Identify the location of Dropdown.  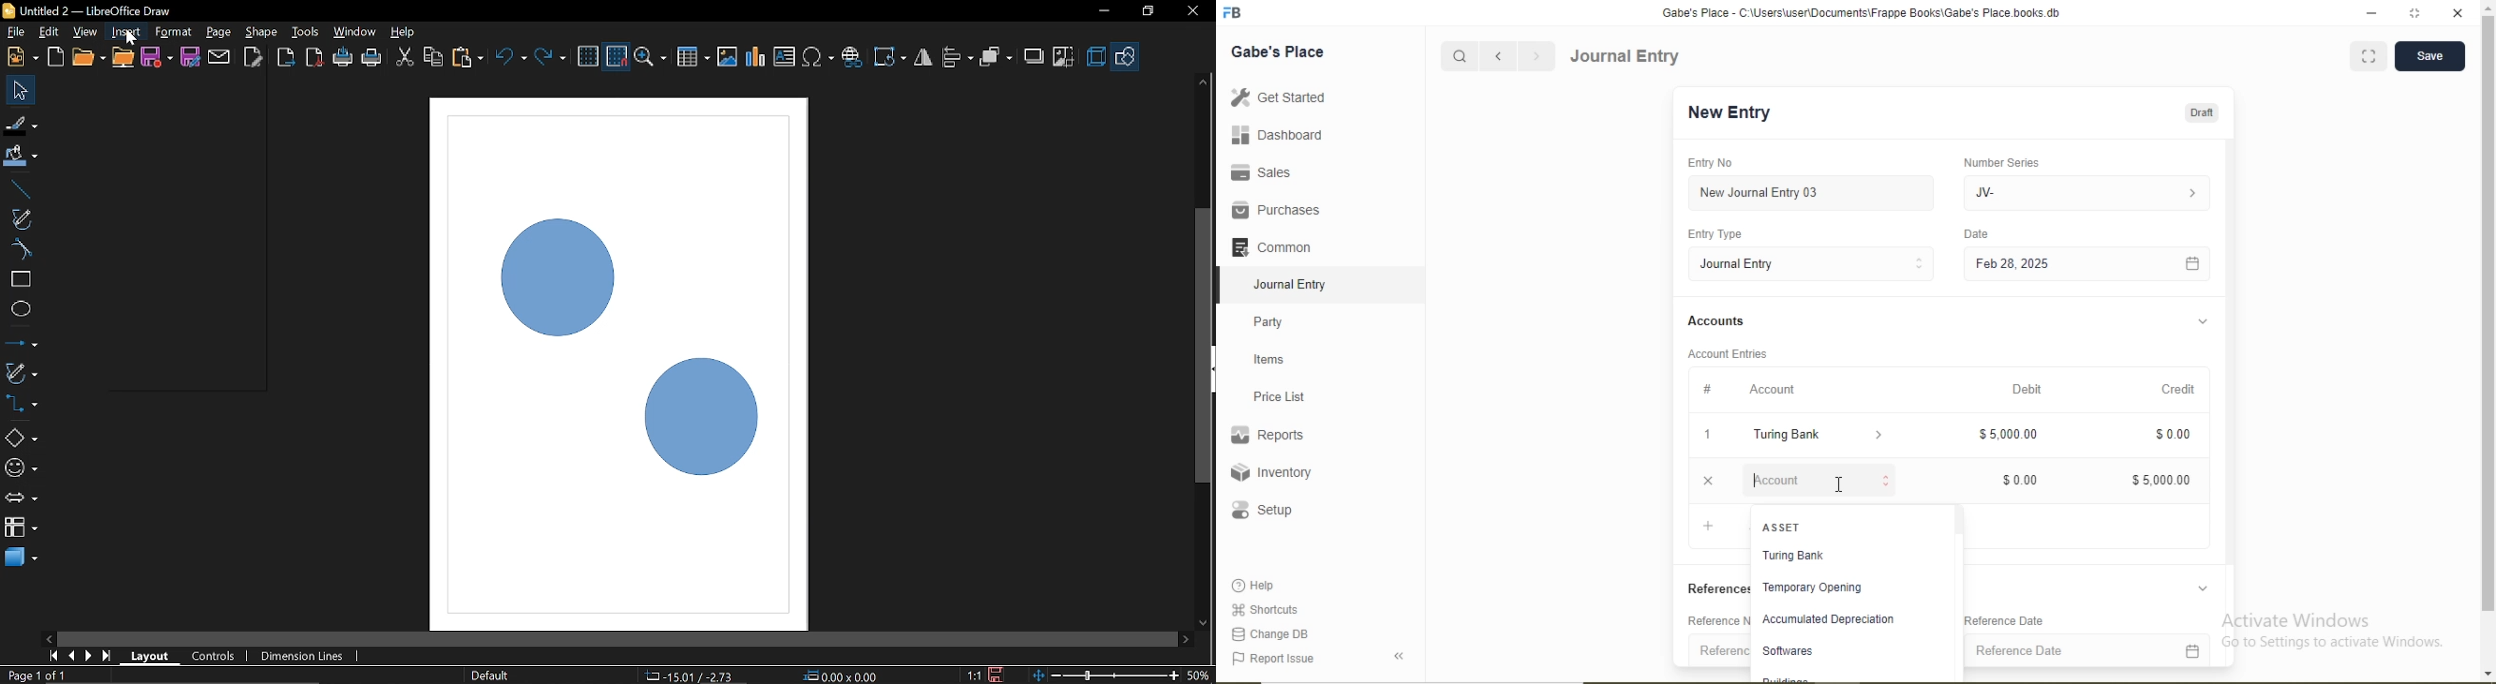
(1879, 436).